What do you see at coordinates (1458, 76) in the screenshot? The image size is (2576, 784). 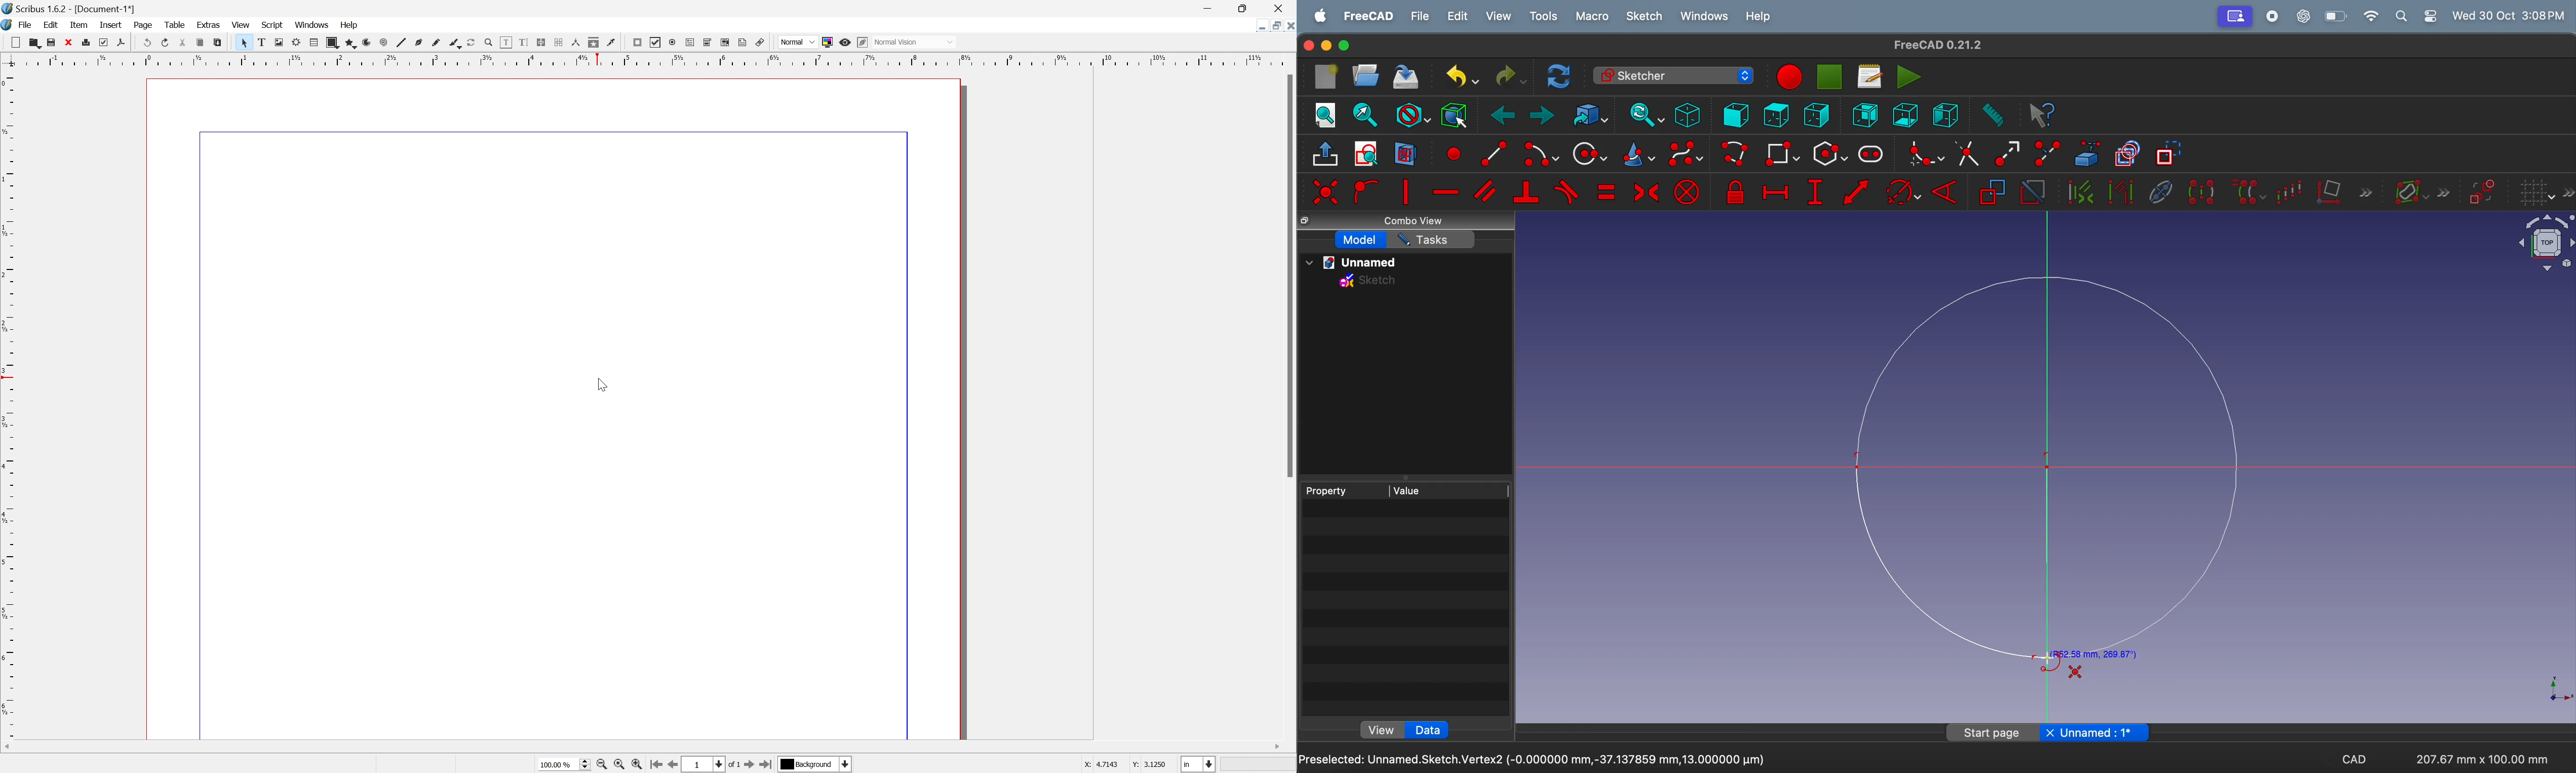 I see `undo` at bounding box center [1458, 76].